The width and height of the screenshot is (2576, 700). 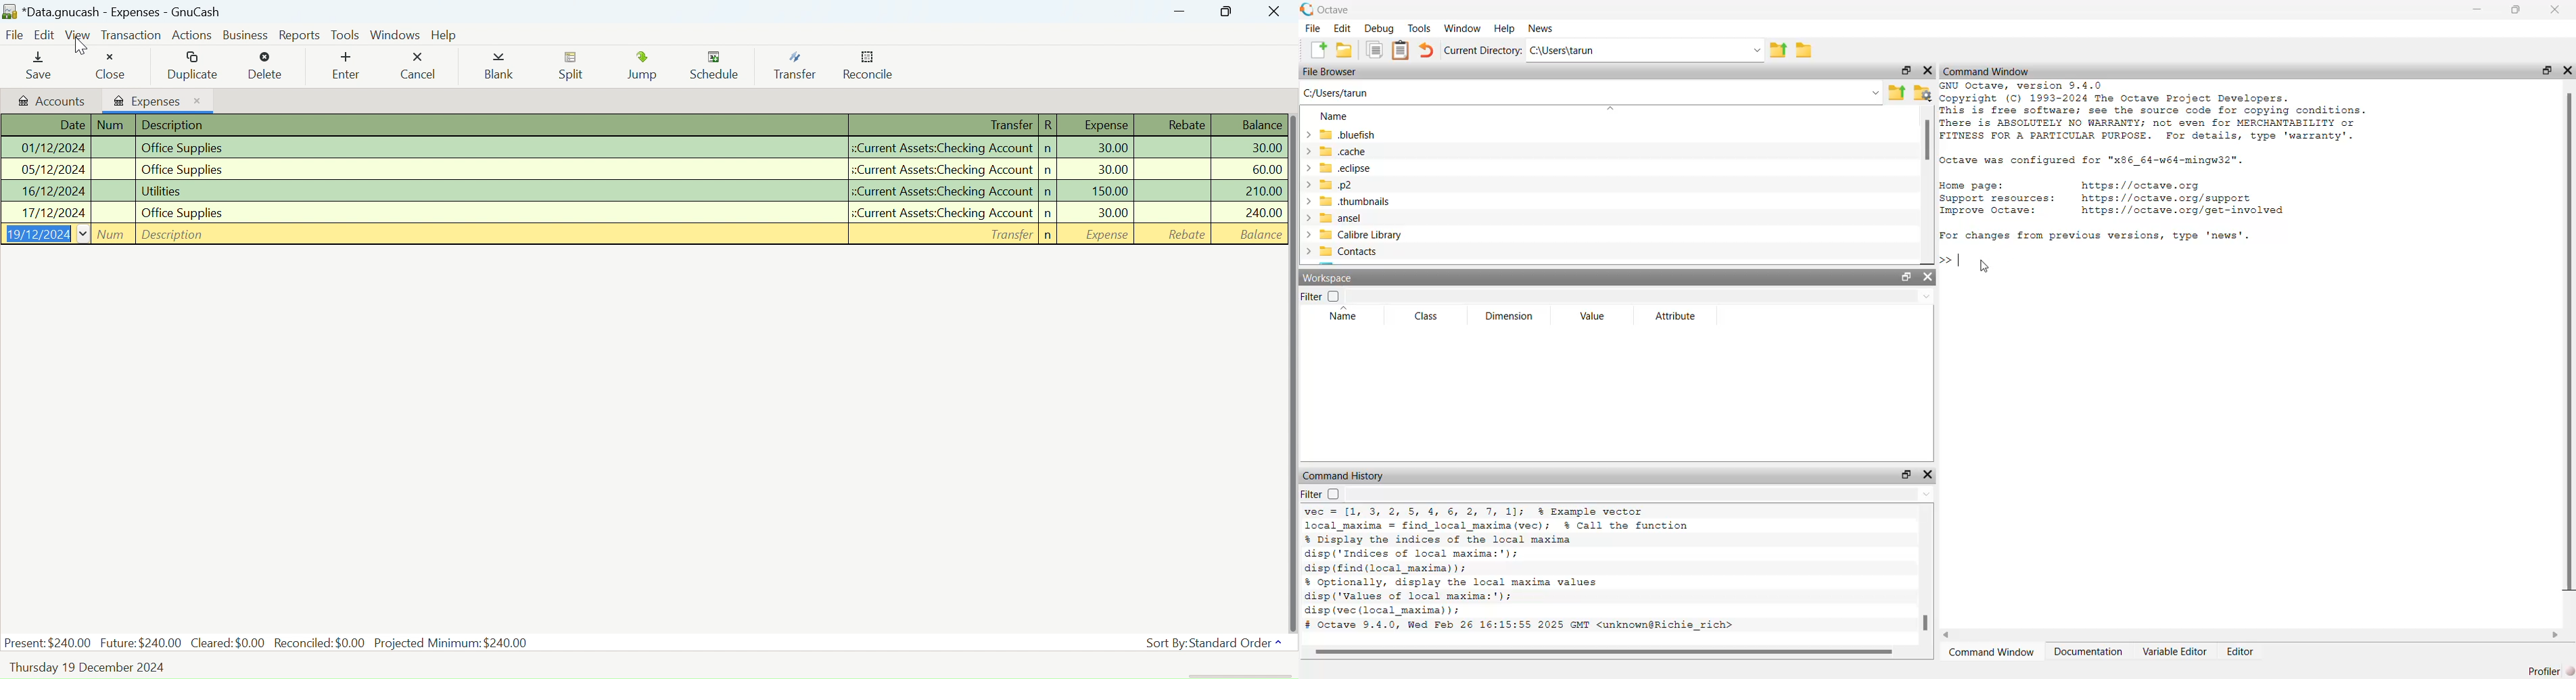 What do you see at coordinates (499, 69) in the screenshot?
I see `Blank` at bounding box center [499, 69].